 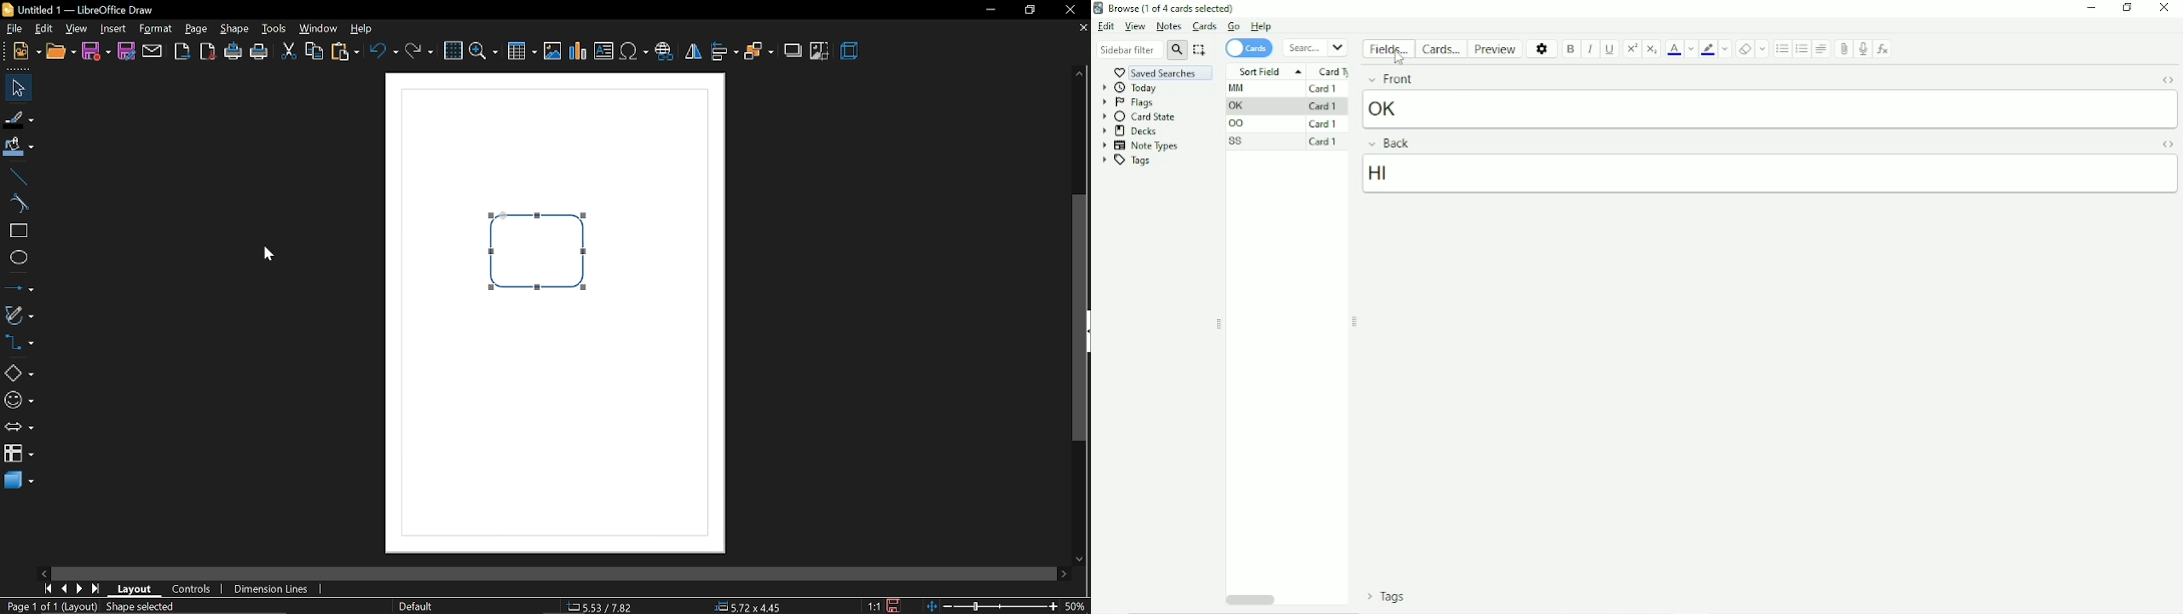 I want to click on insert image, so click(x=553, y=52).